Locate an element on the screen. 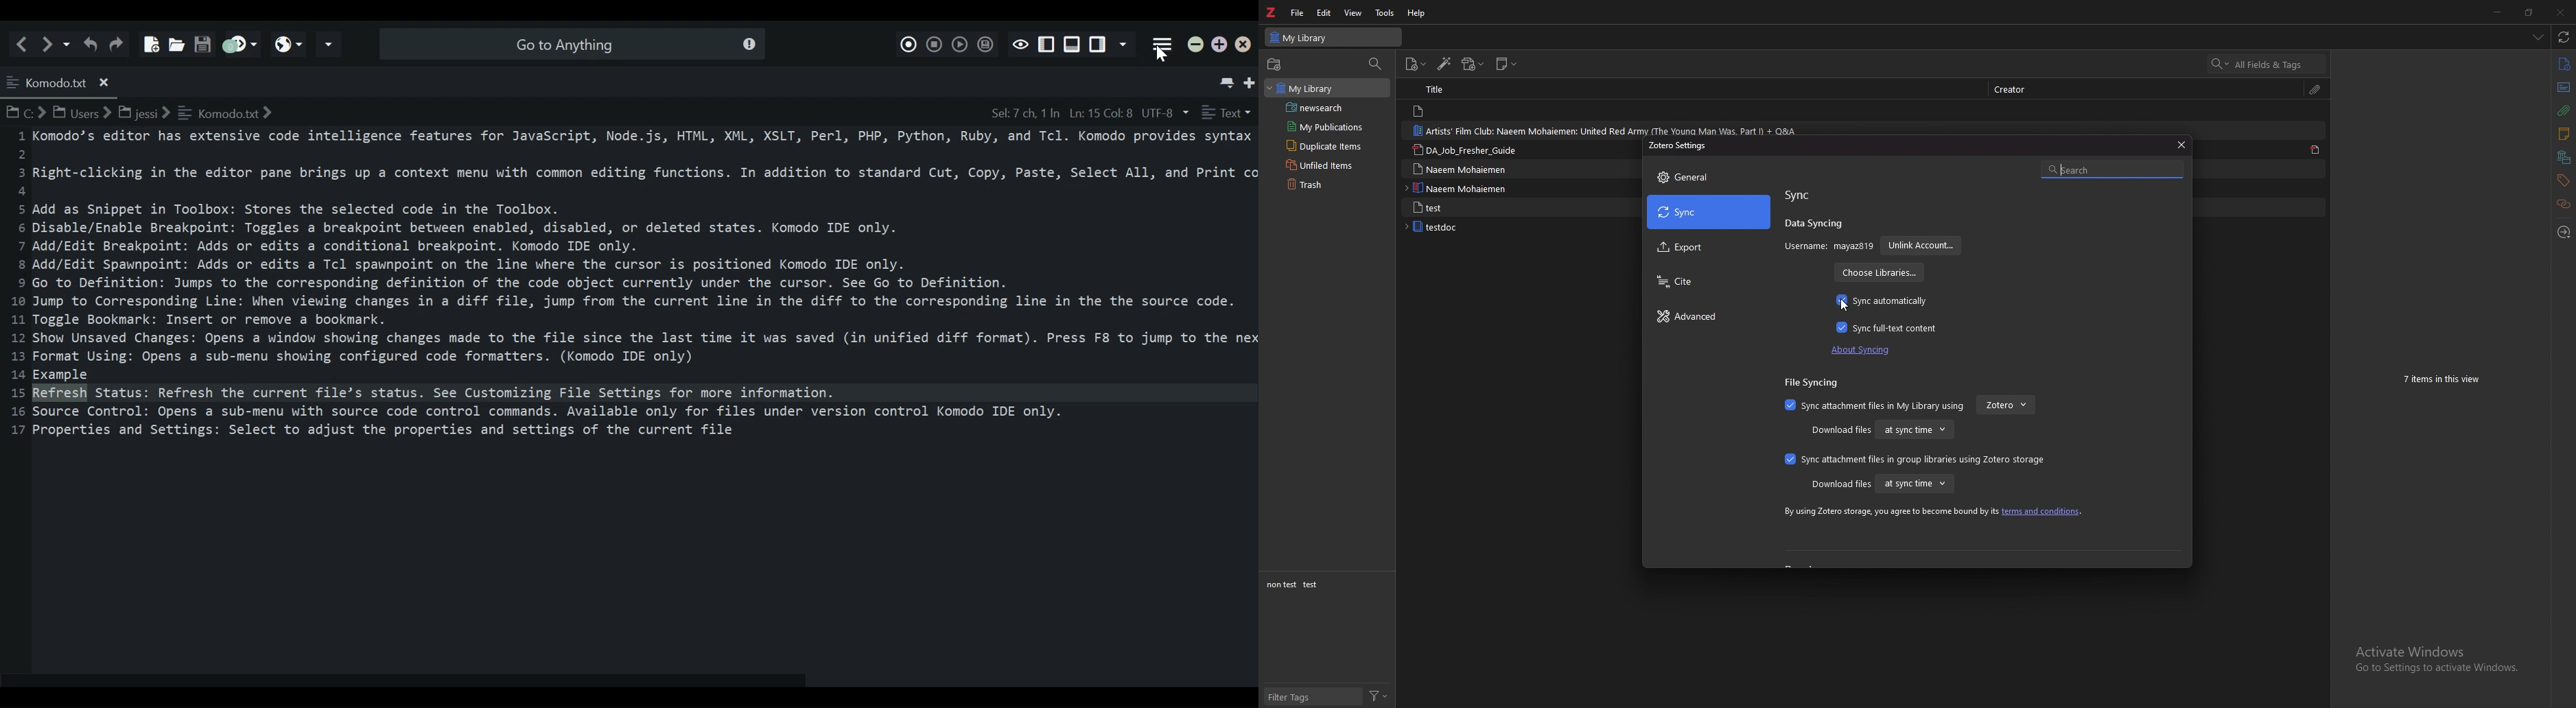  libraries and collections is located at coordinates (2564, 158).